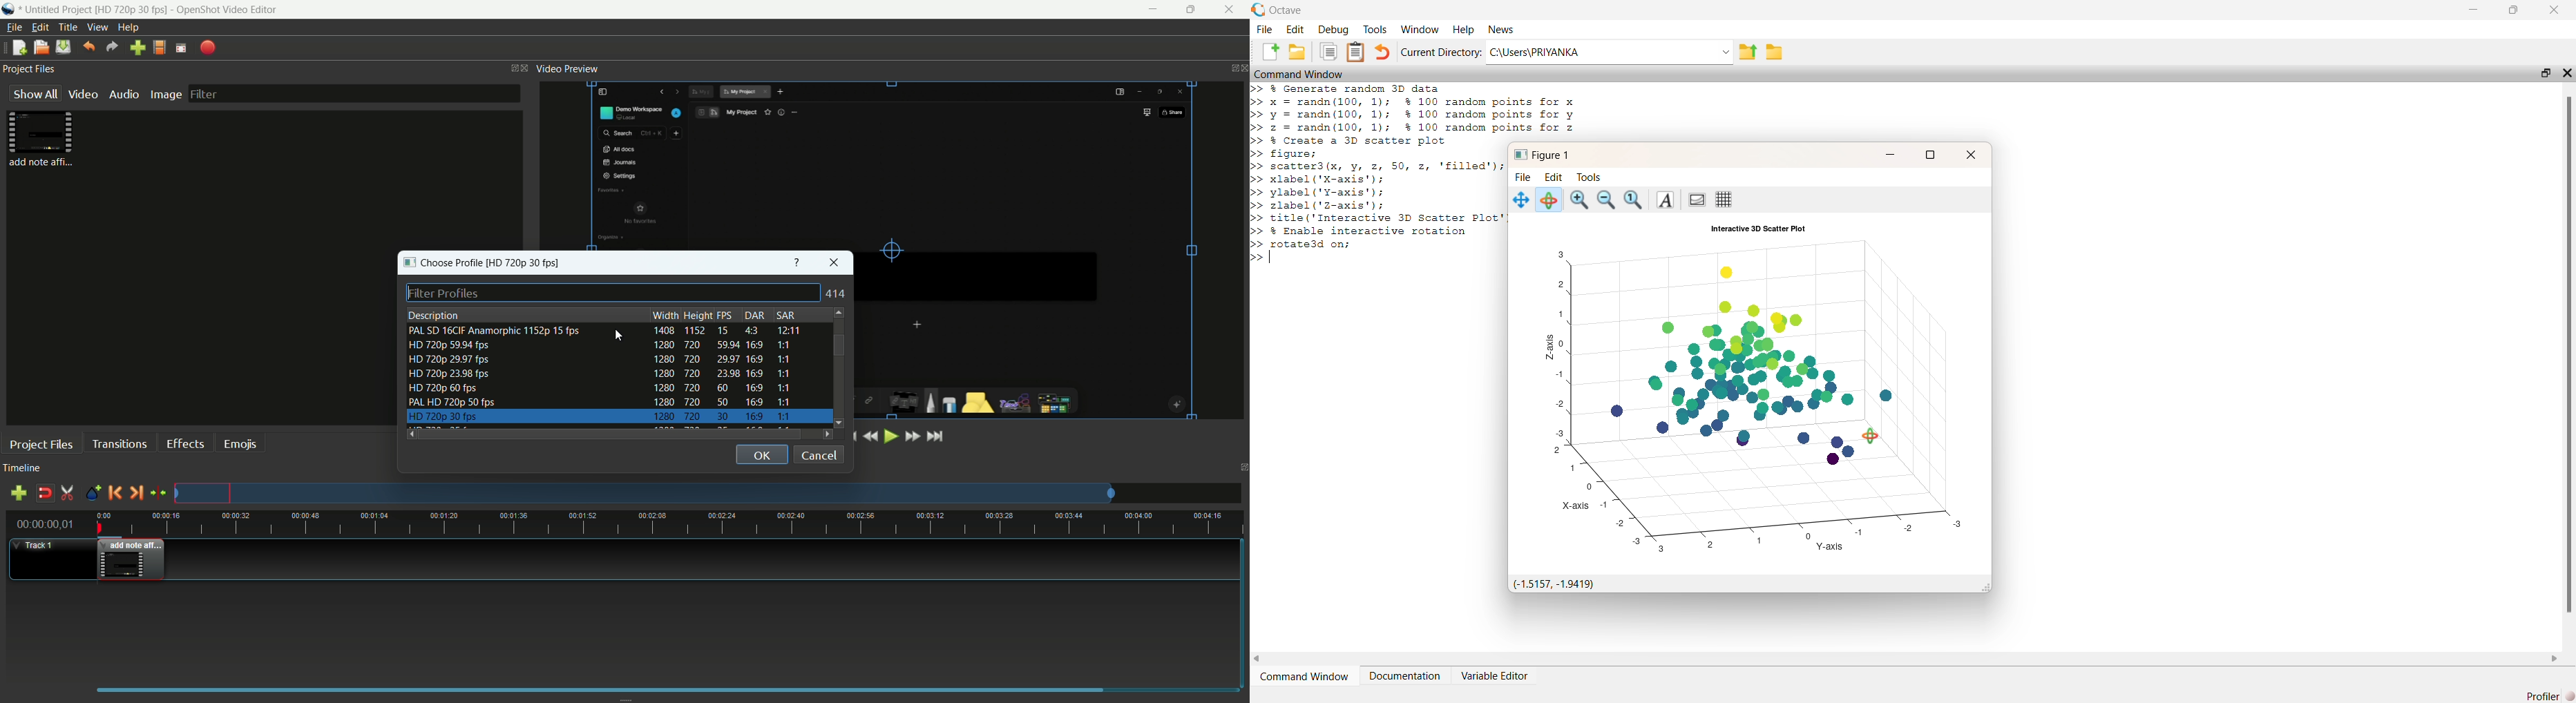  Describe the element at coordinates (40, 27) in the screenshot. I see `edit menu` at that location.